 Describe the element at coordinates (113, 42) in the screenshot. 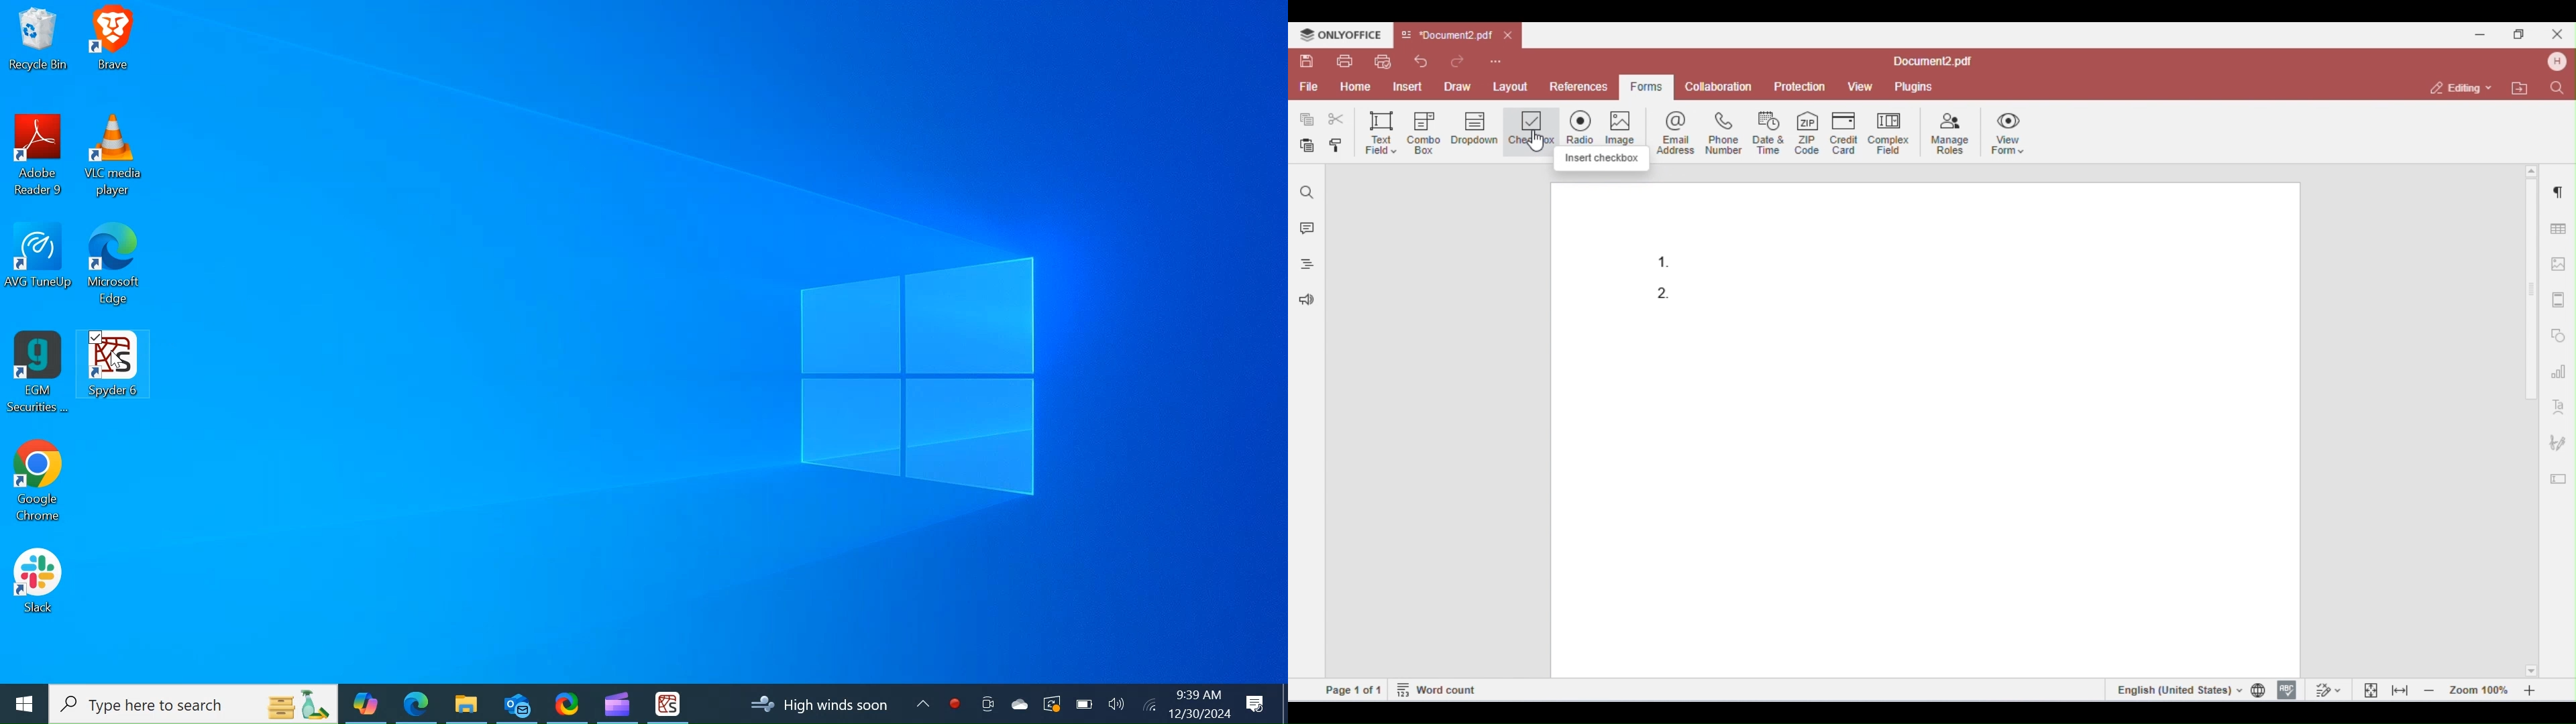

I see `Brave Desktop Icon` at that location.